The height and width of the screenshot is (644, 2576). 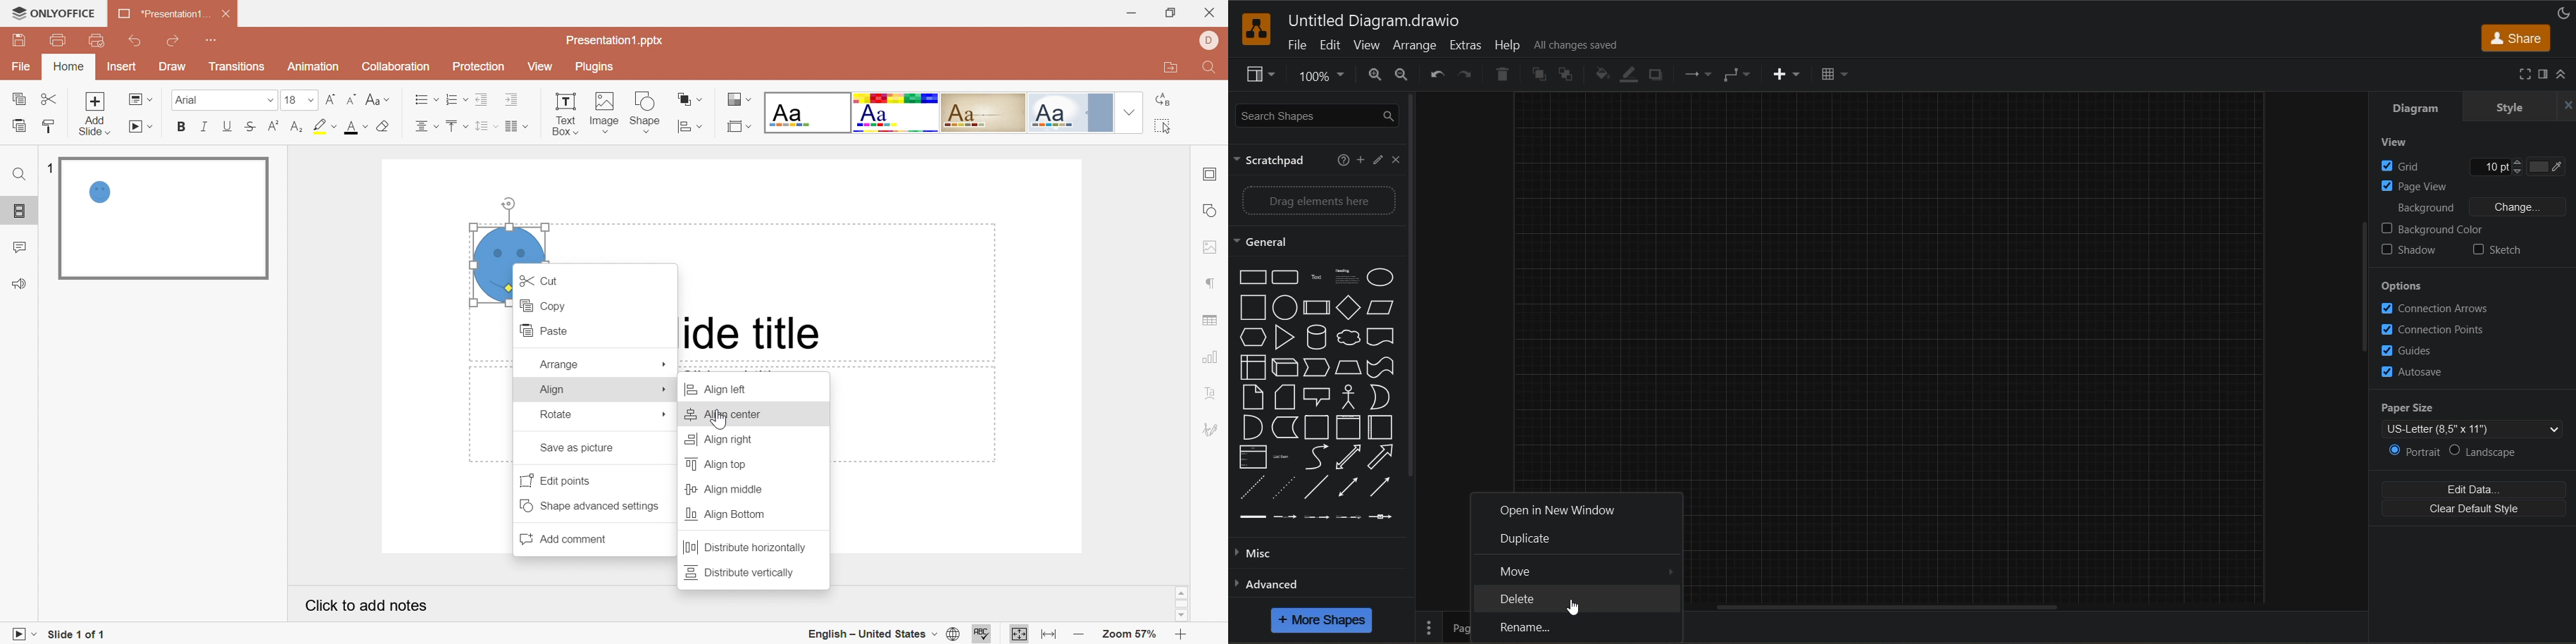 What do you see at coordinates (1211, 12) in the screenshot?
I see `Close` at bounding box center [1211, 12].